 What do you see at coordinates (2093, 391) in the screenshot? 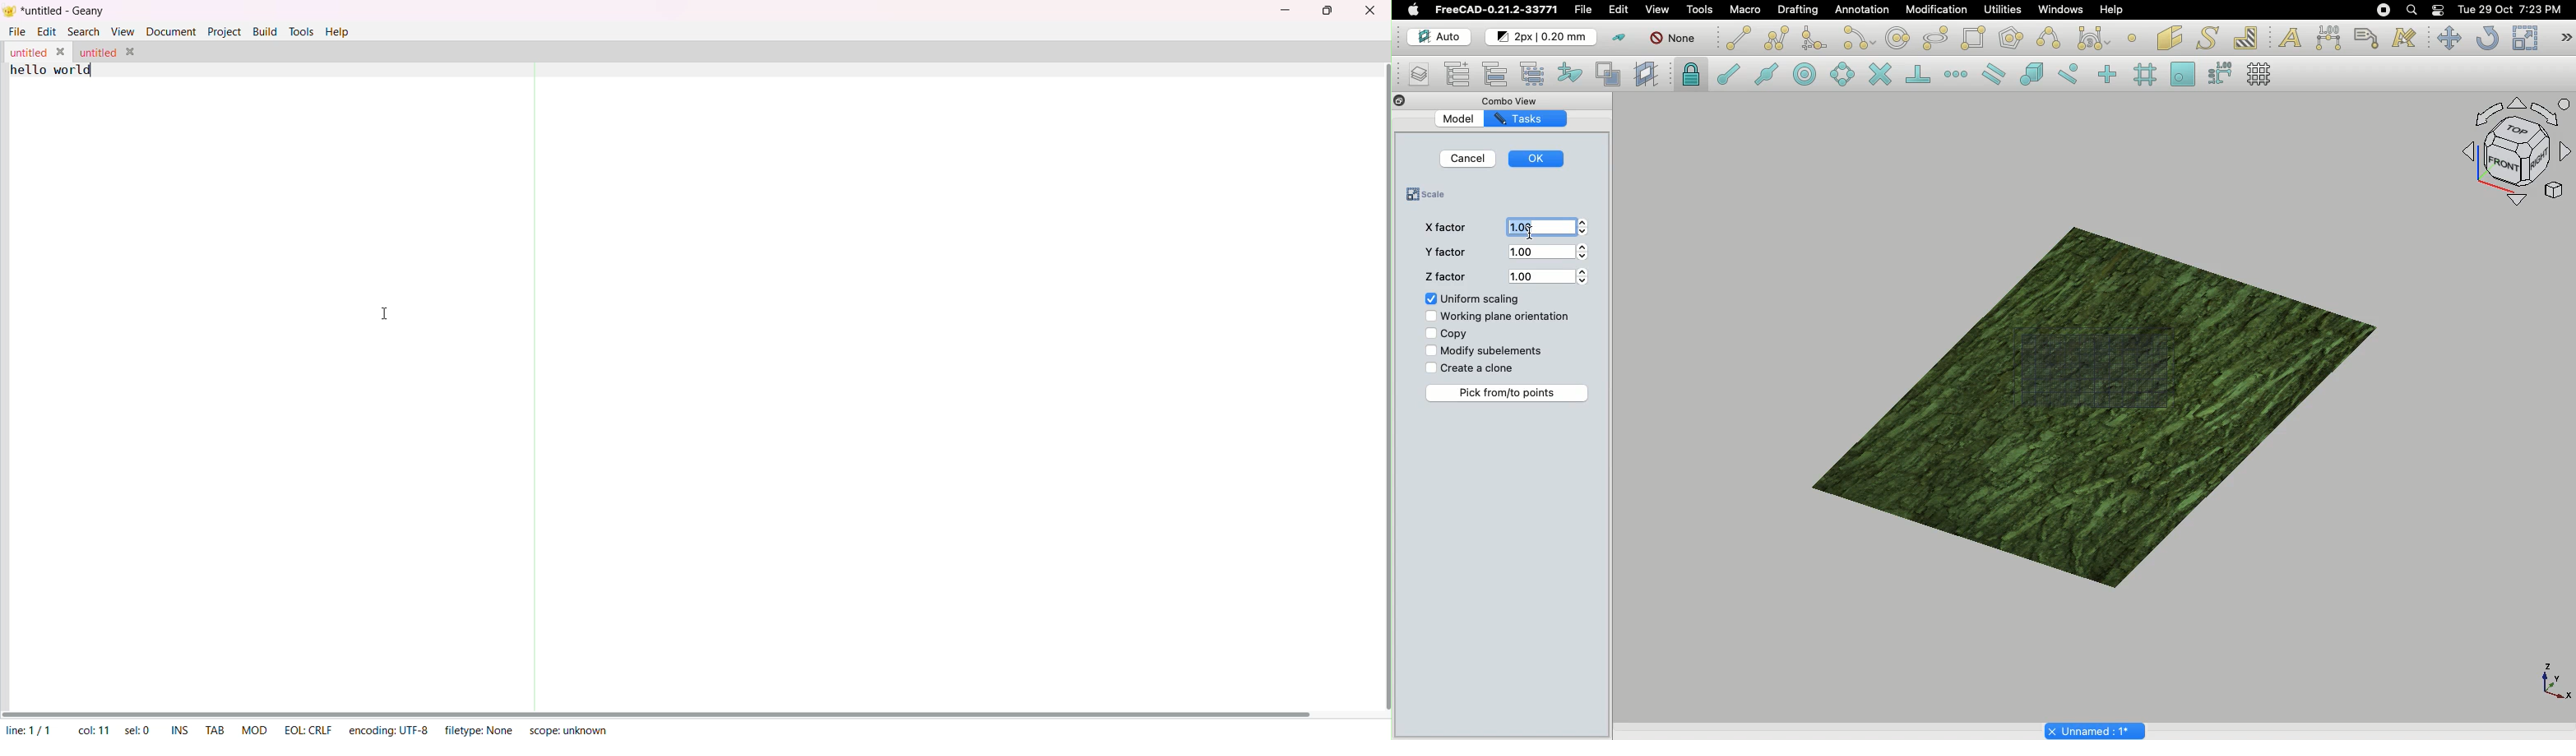
I see `Object` at bounding box center [2093, 391].